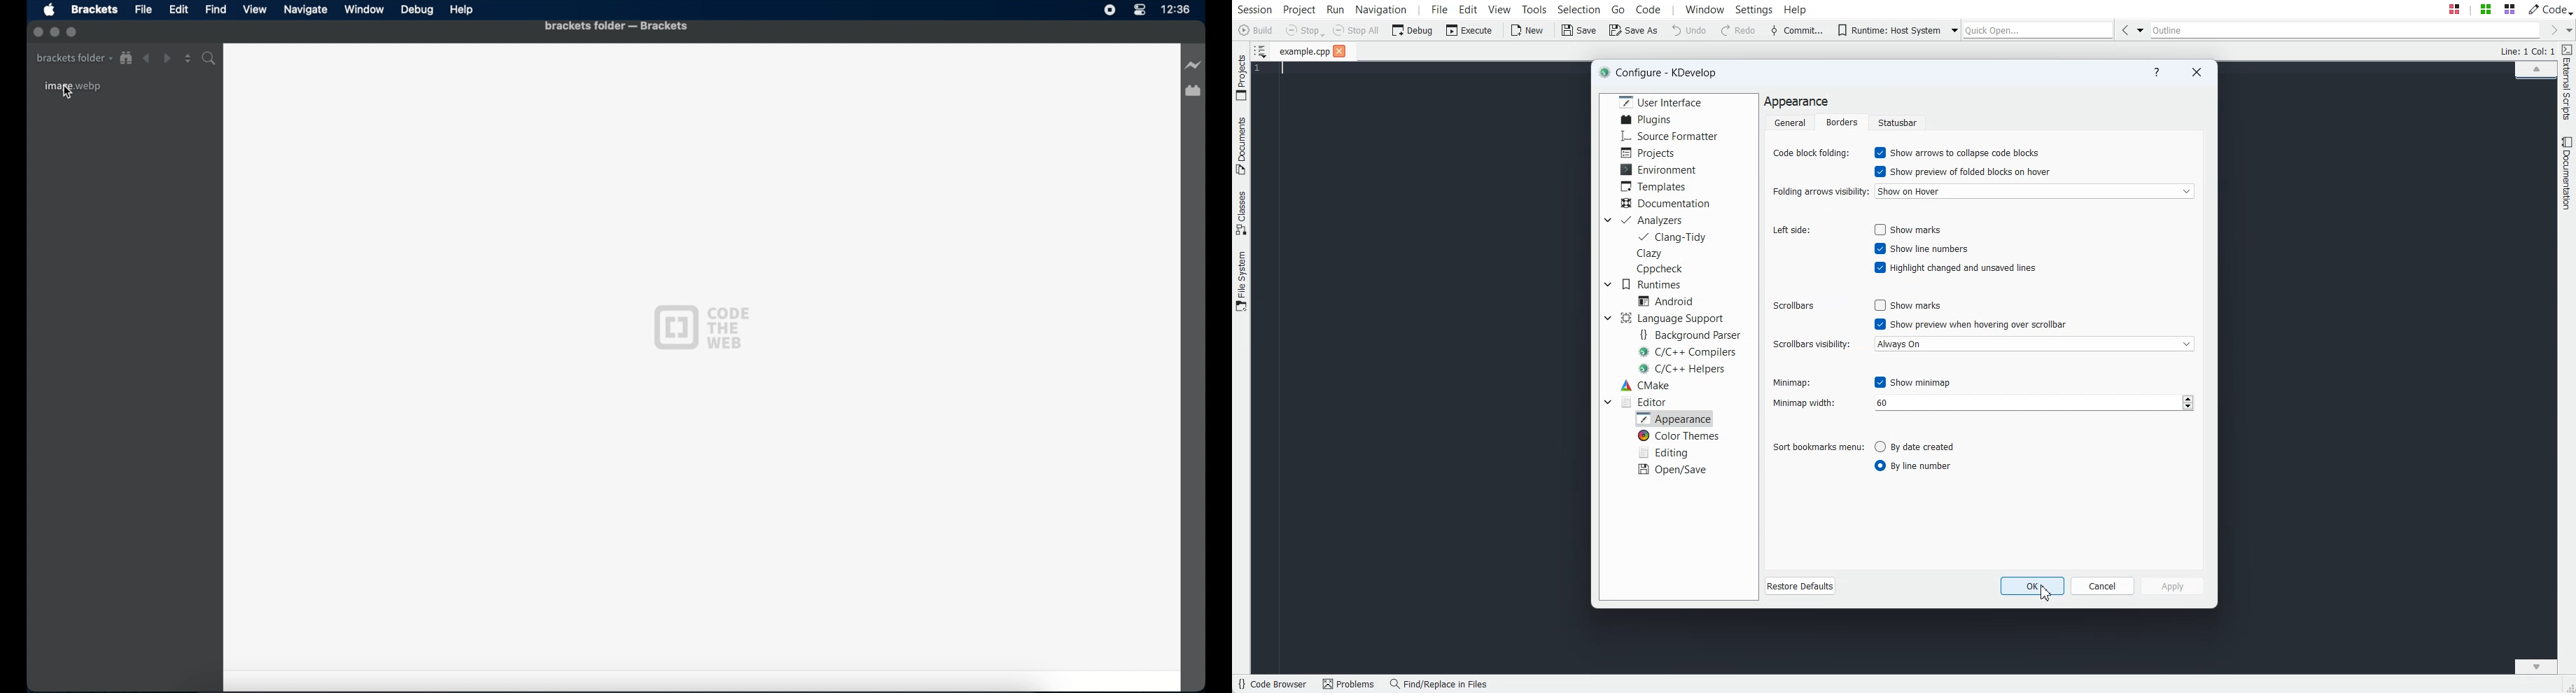 Image resolution: width=2576 pixels, height=700 pixels. What do you see at coordinates (188, 58) in the screenshot?
I see `split editor vertical or horizontal` at bounding box center [188, 58].